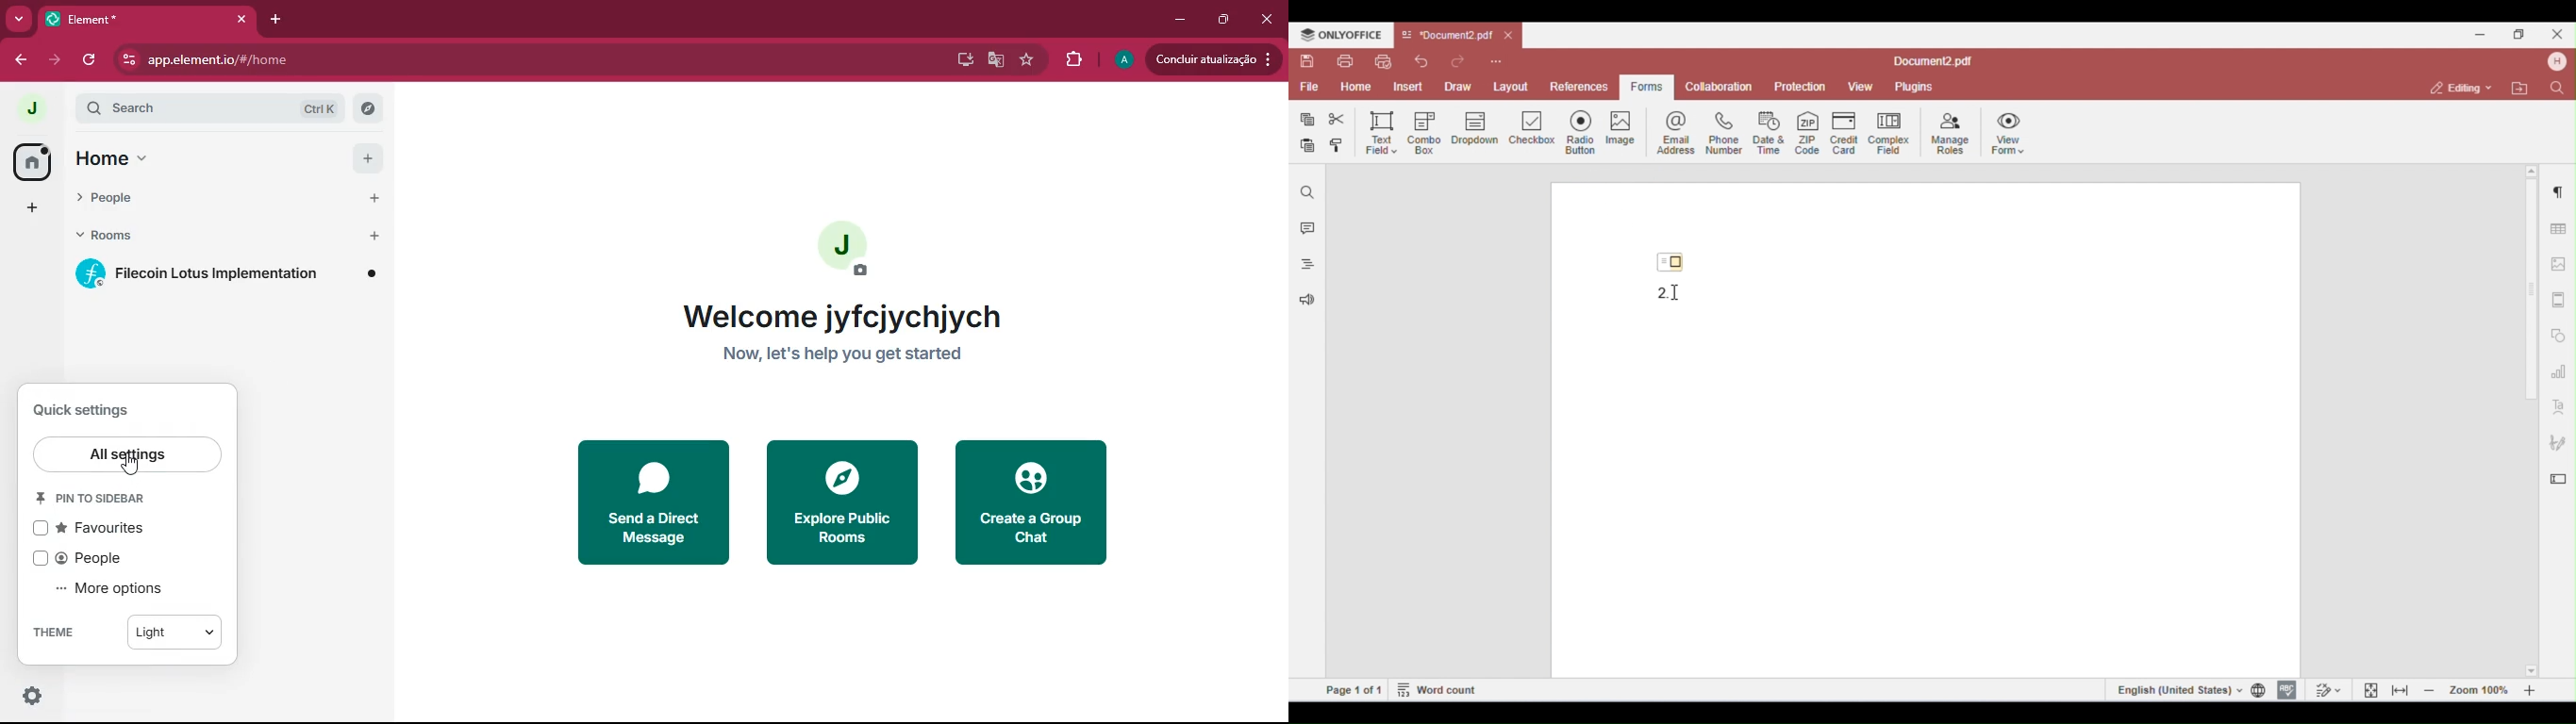 This screenshot has width=2576, height=728. I want to click on explore public rooms, so click(841, 503).